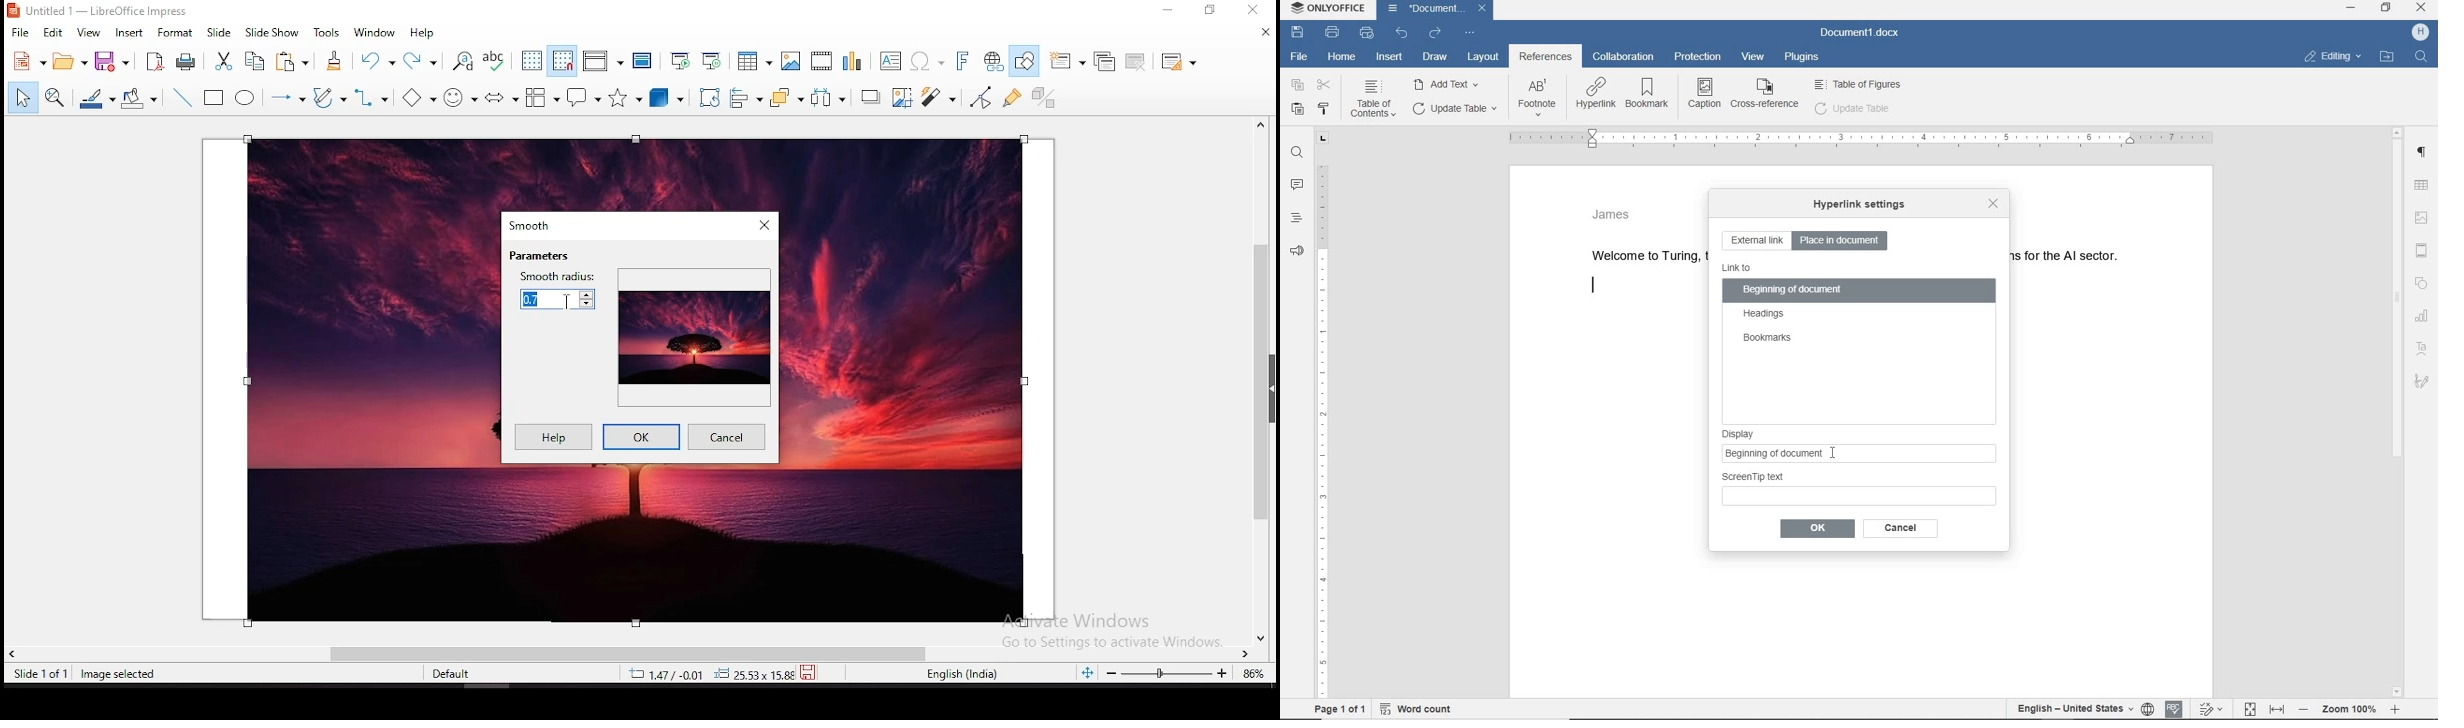  What do you see at coordinates (496, 59) in the screenshot?
I see `spell check` at bounding box center [496, 59].